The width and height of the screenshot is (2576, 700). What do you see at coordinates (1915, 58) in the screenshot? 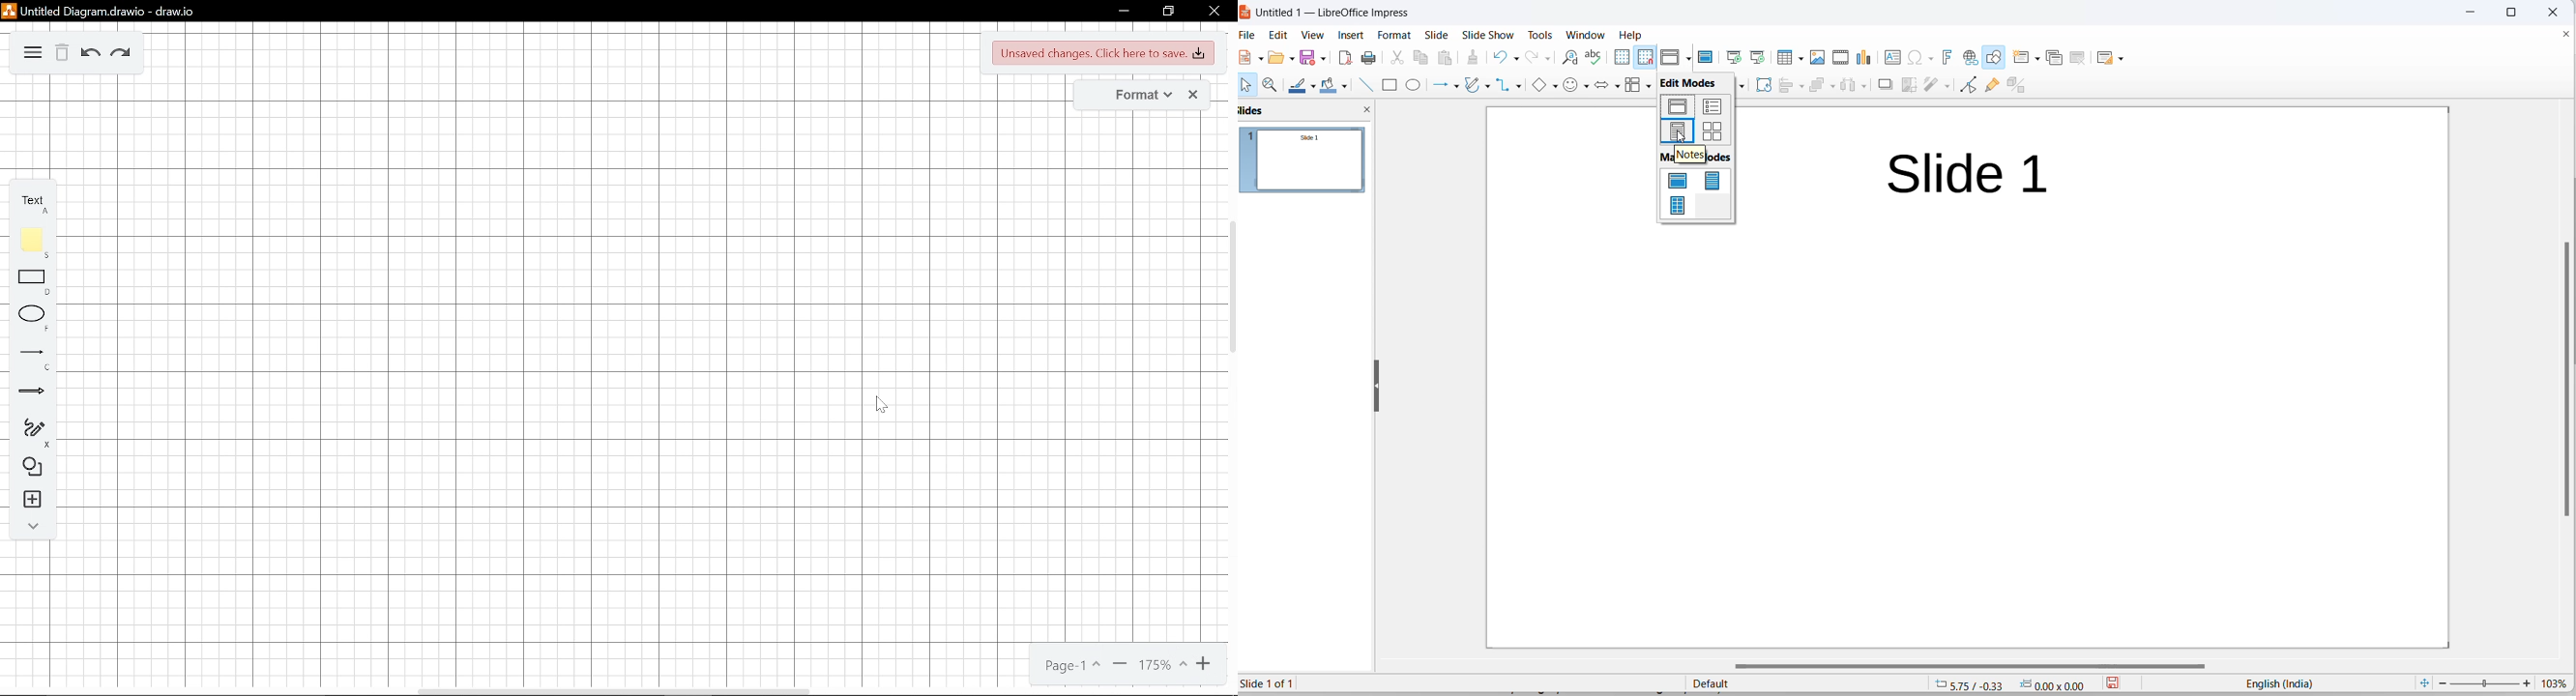
I see `insert special characters` at bounding box center [1915, 58].